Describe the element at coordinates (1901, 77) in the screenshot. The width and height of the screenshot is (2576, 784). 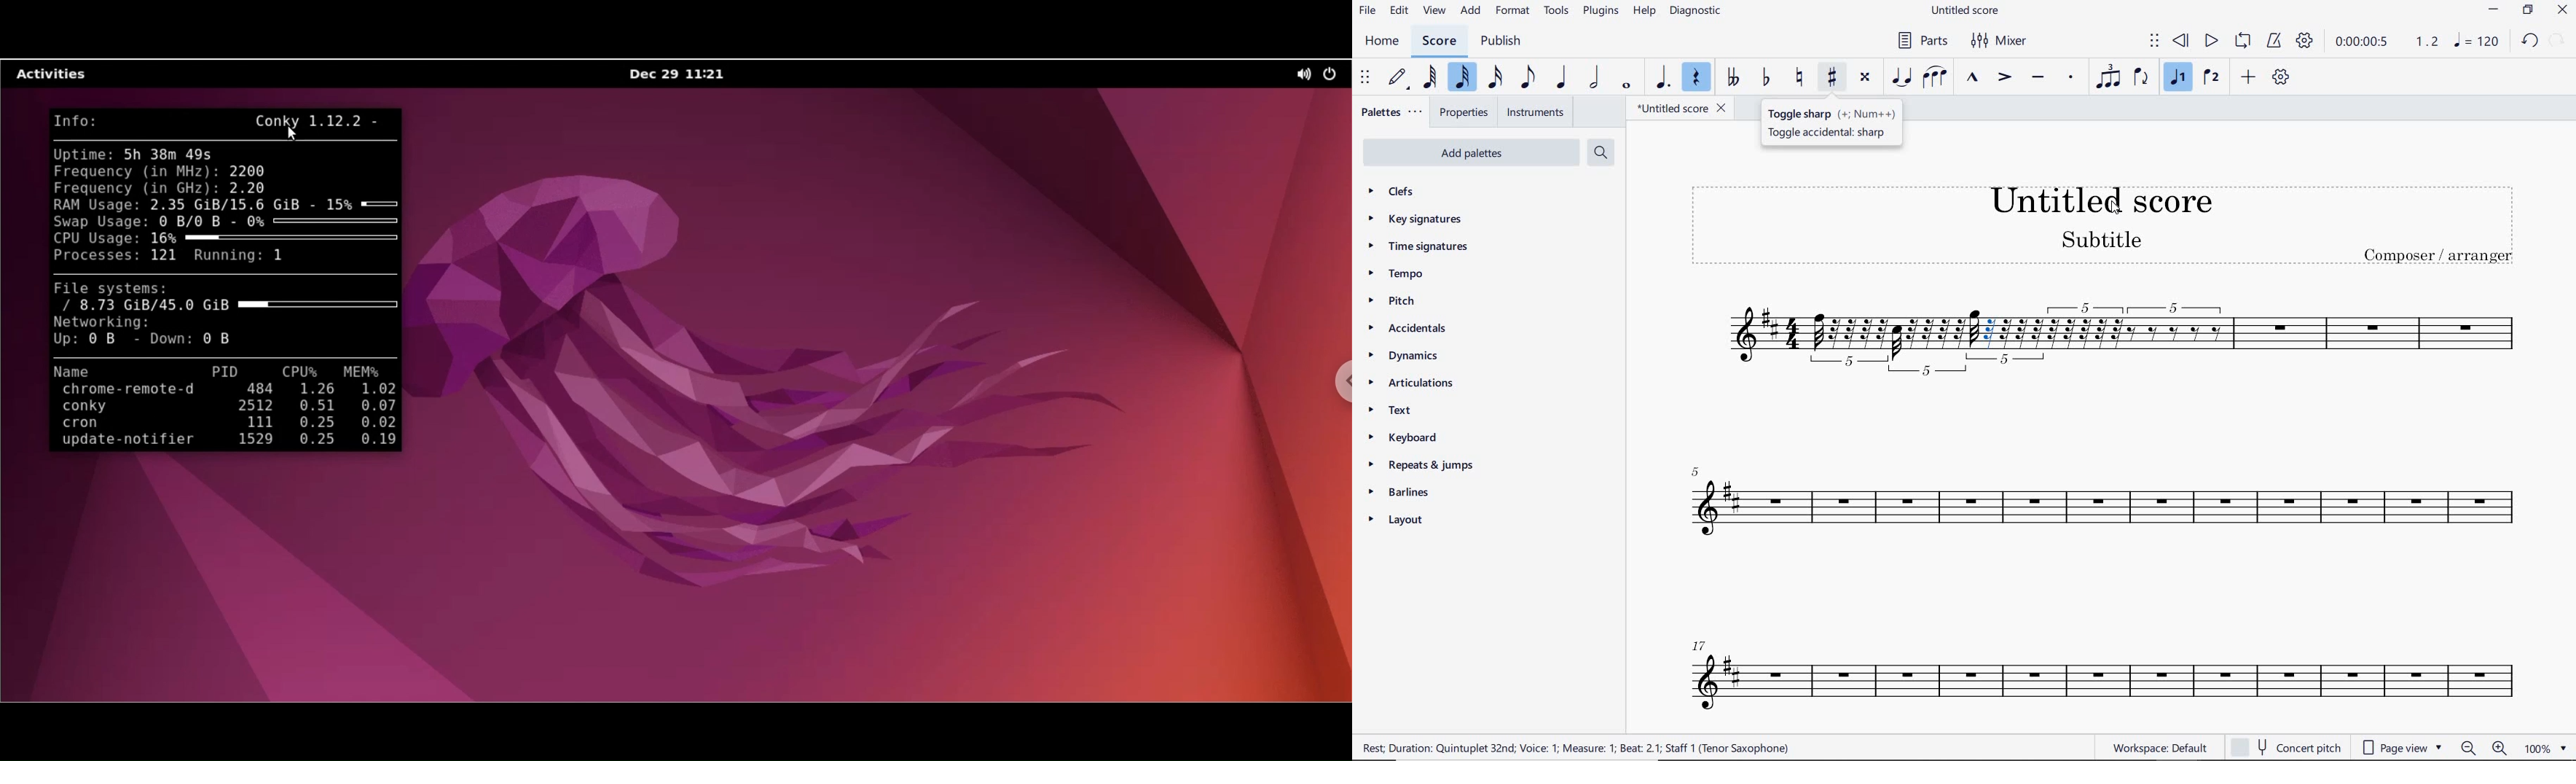
I see `TIE` at that location.